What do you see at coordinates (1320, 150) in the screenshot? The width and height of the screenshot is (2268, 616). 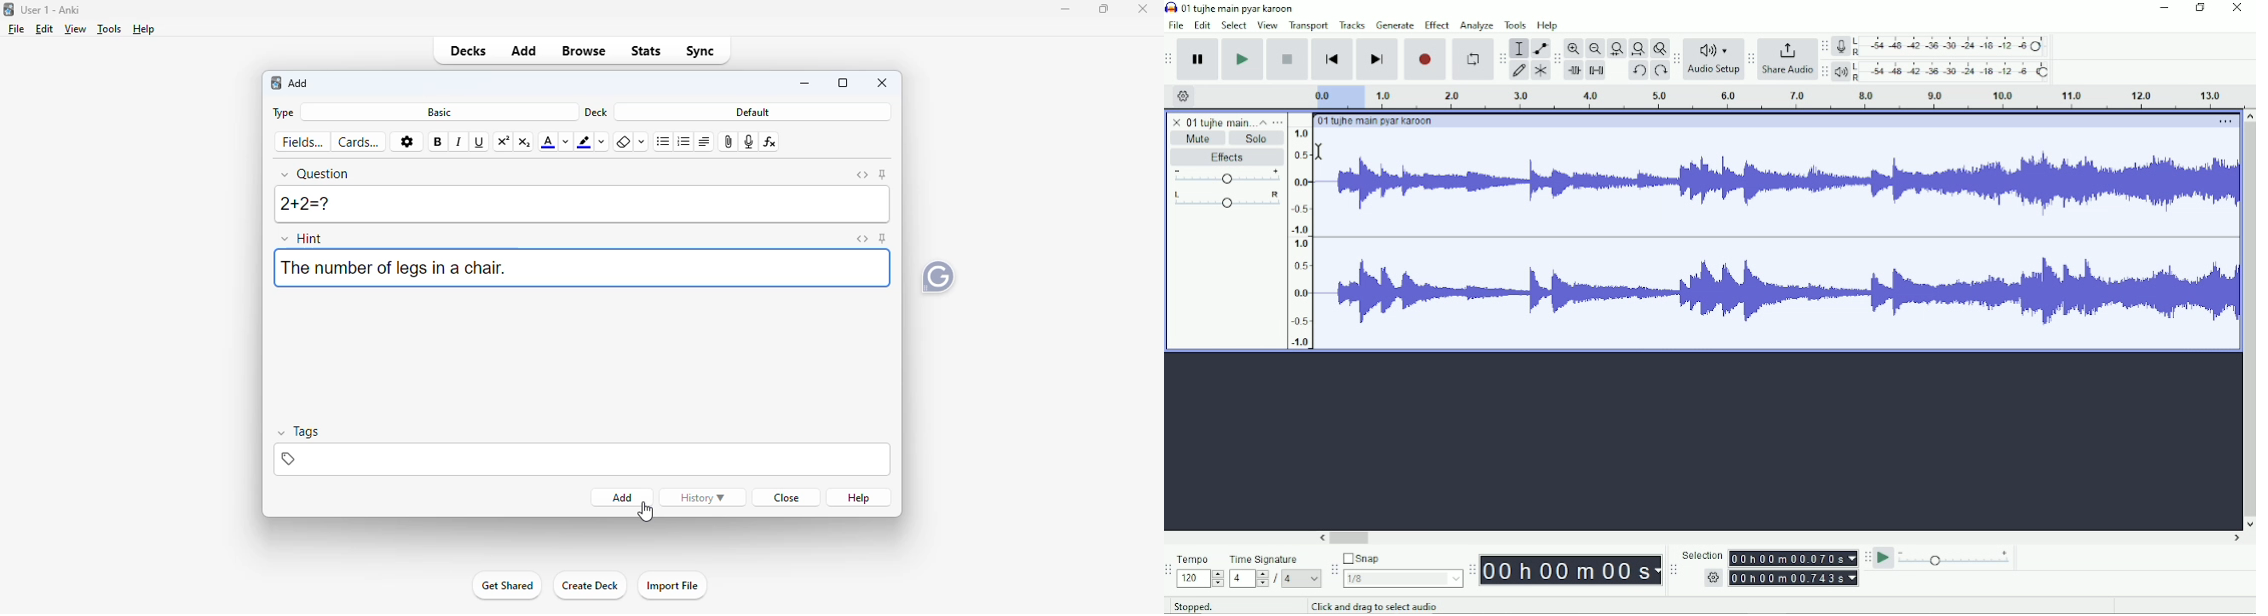 I see `Cursor` at bounding box center [1320, 150].